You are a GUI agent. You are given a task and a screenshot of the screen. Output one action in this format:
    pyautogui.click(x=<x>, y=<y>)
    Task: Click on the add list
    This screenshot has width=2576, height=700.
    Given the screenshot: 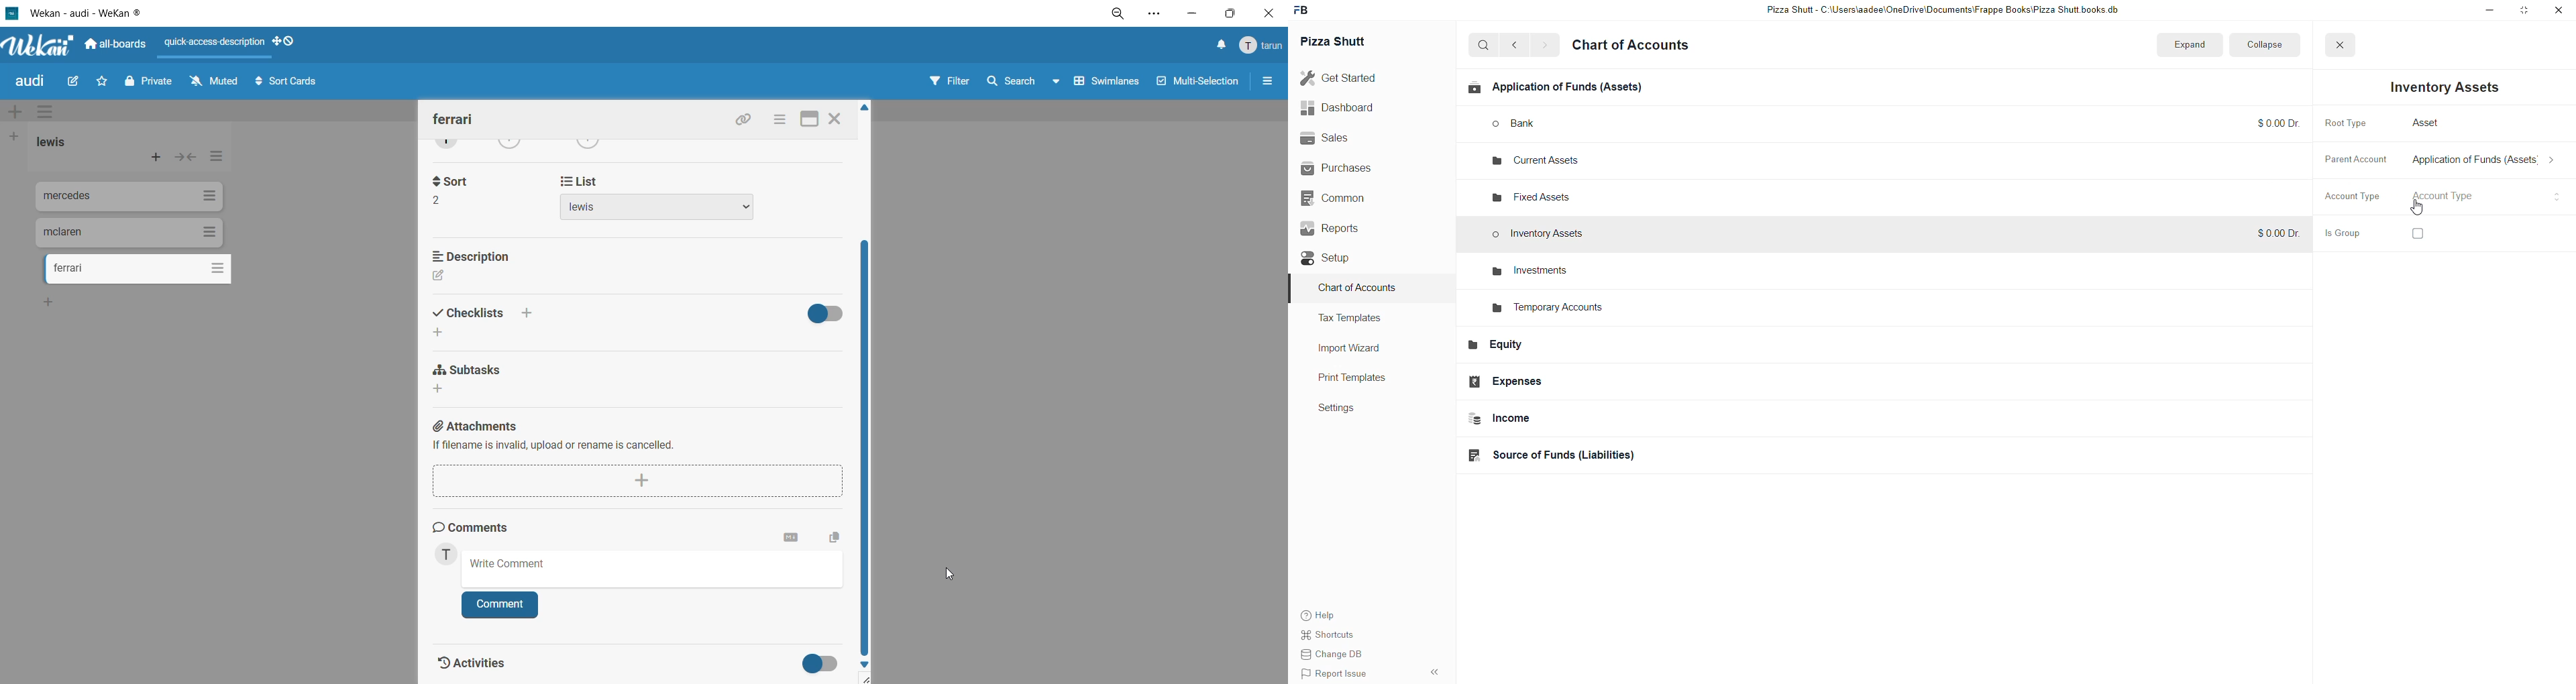 What is the action you would take?
    pyautogui.click(x=18, y=136)
    